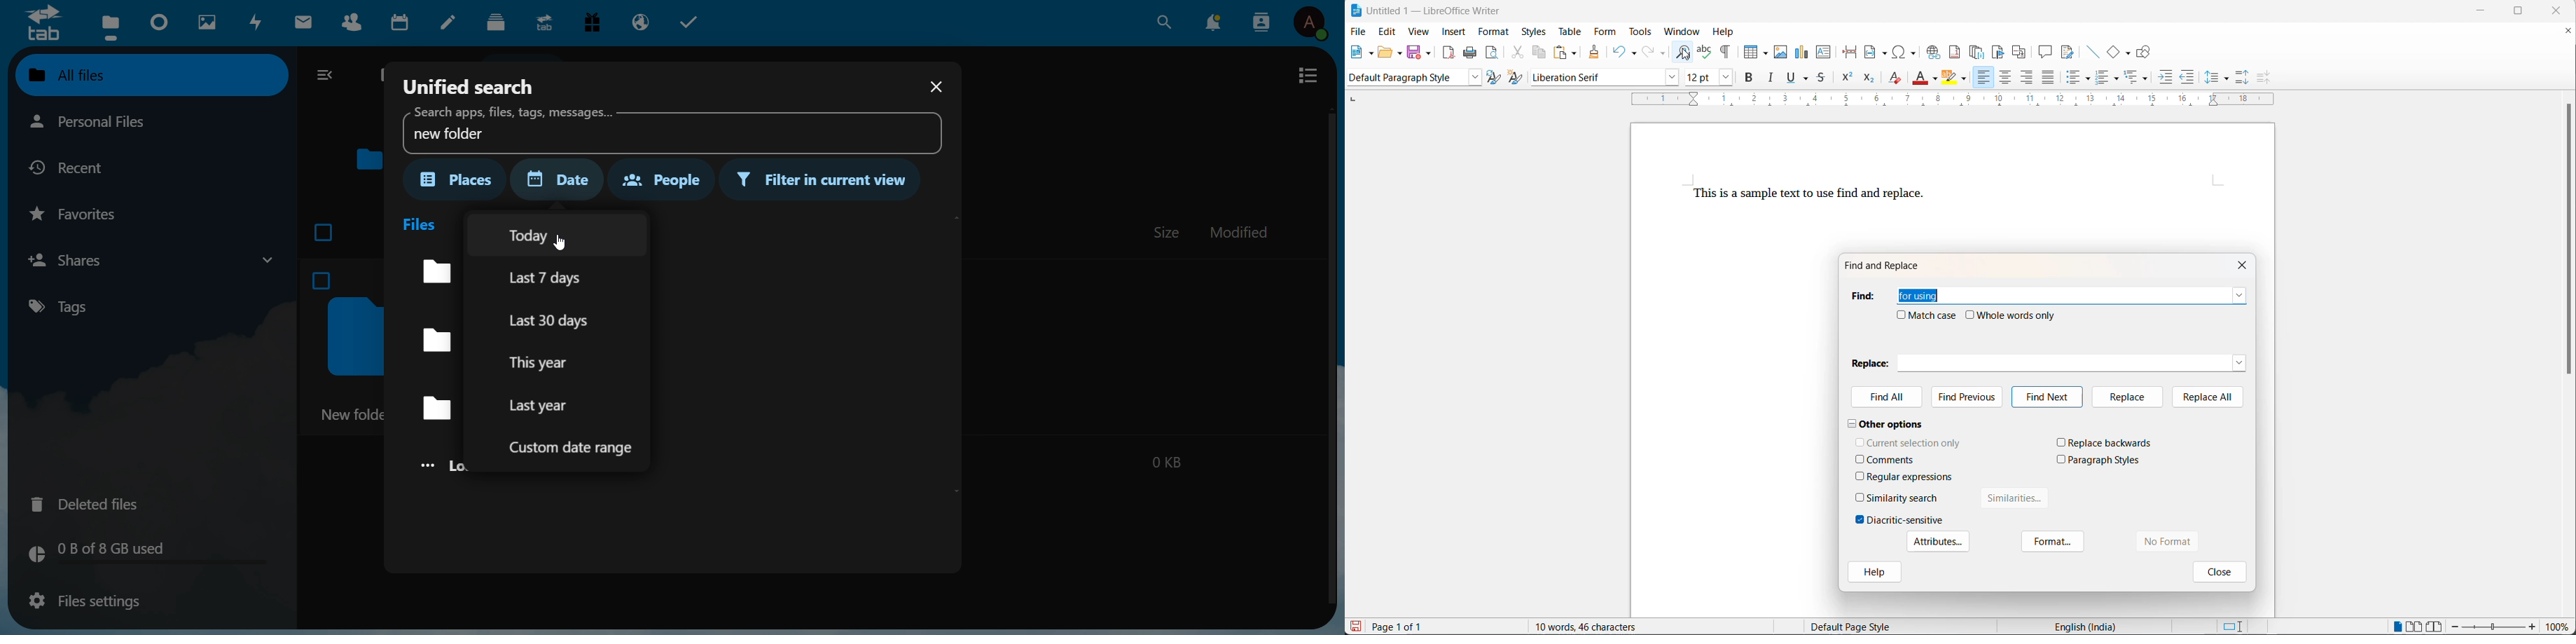 This screenshot has height=644, width=2576. What do you see at coordinates (1874, 573) in the screenshot?
I see `help` at bounding box center [1874, 573].